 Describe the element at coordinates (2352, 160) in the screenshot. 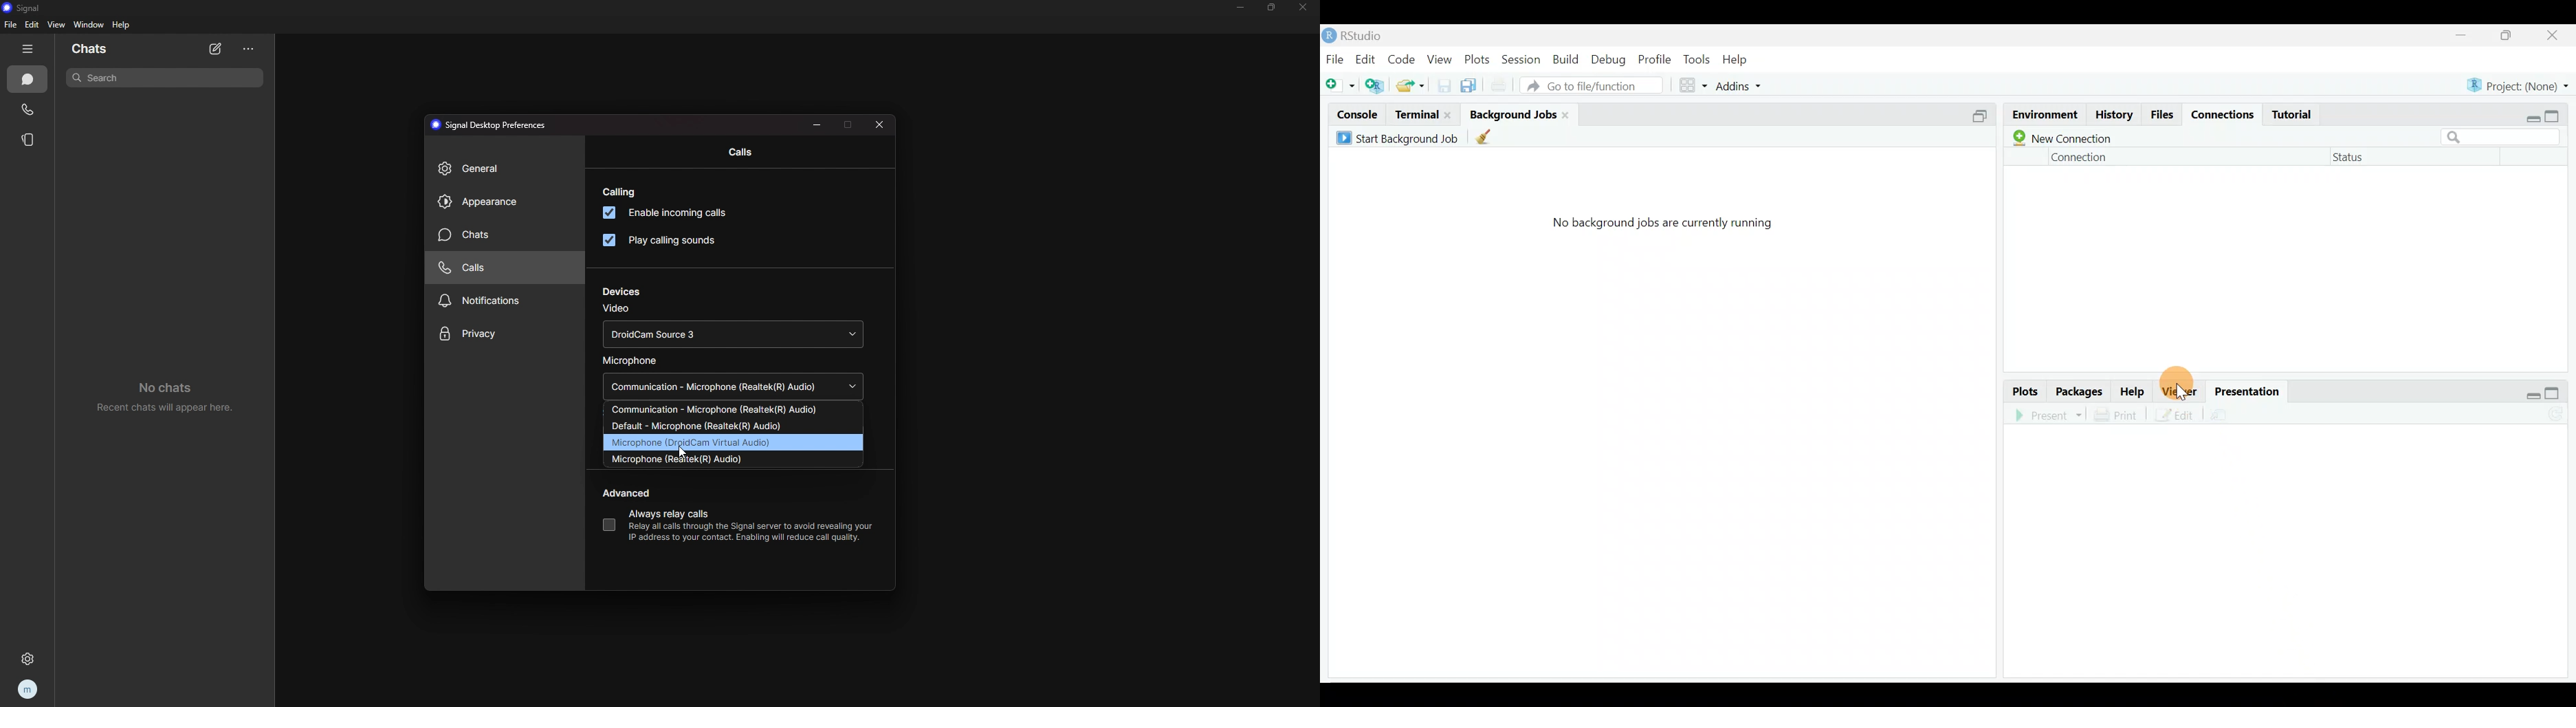

I see `Status` at that location.